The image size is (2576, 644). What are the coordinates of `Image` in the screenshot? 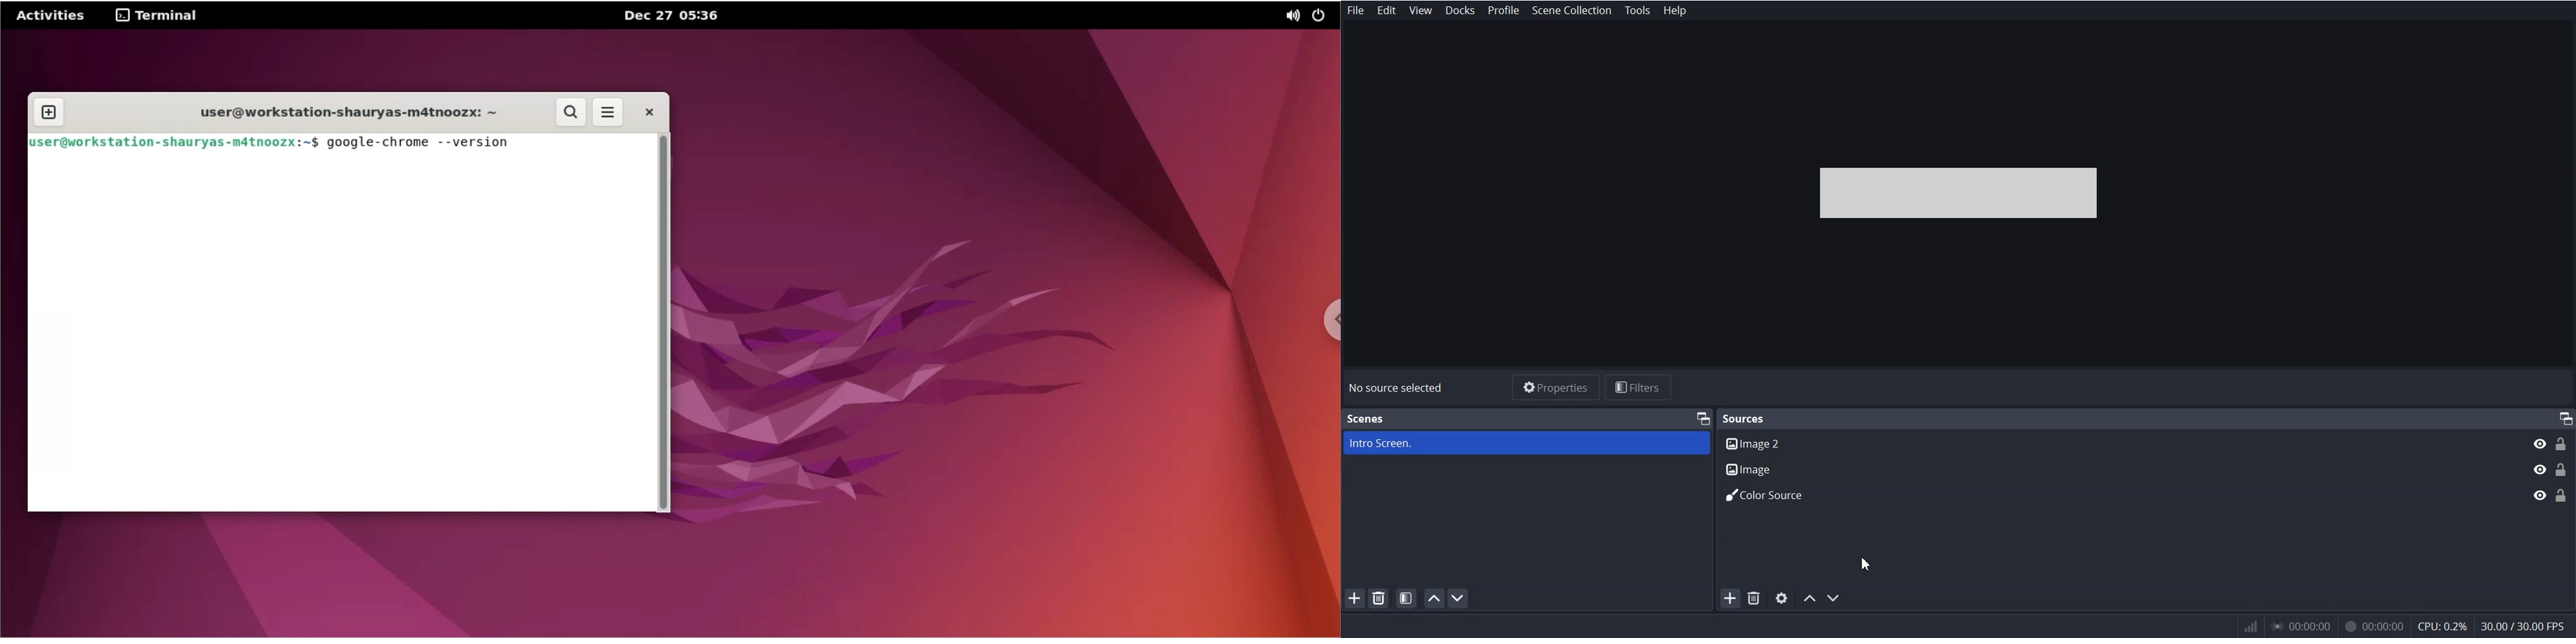 It's located at (2117, 467).